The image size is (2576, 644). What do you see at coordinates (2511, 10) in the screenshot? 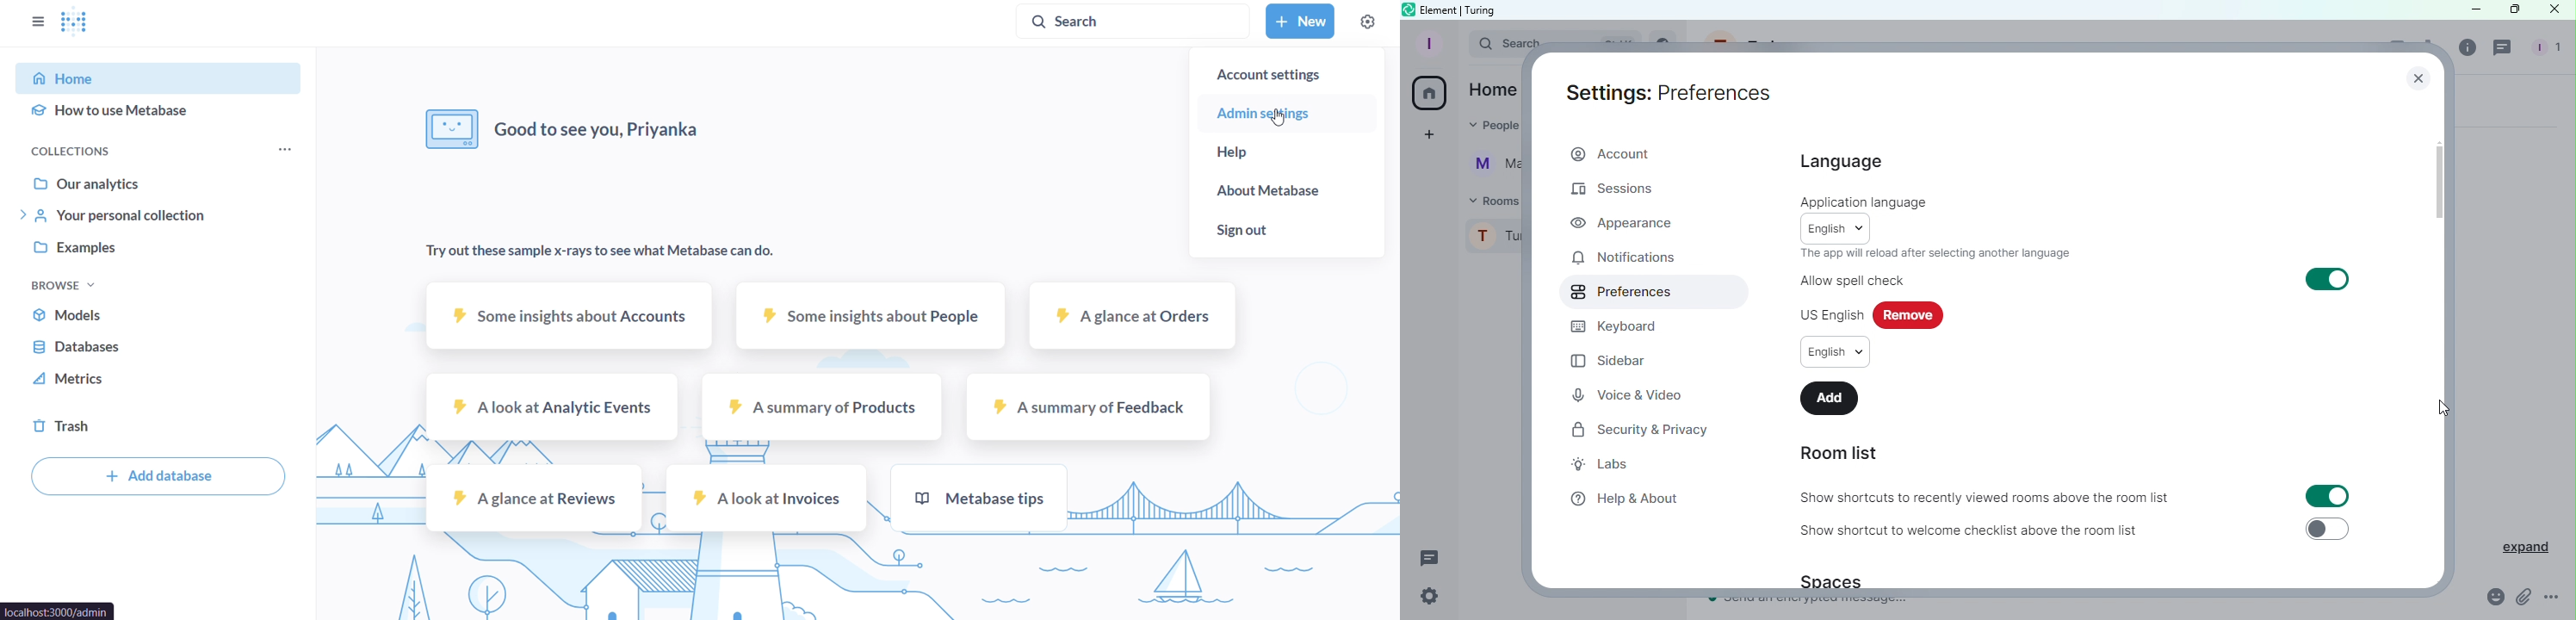
I see `Maximize` at bounding box center [2511, 10].